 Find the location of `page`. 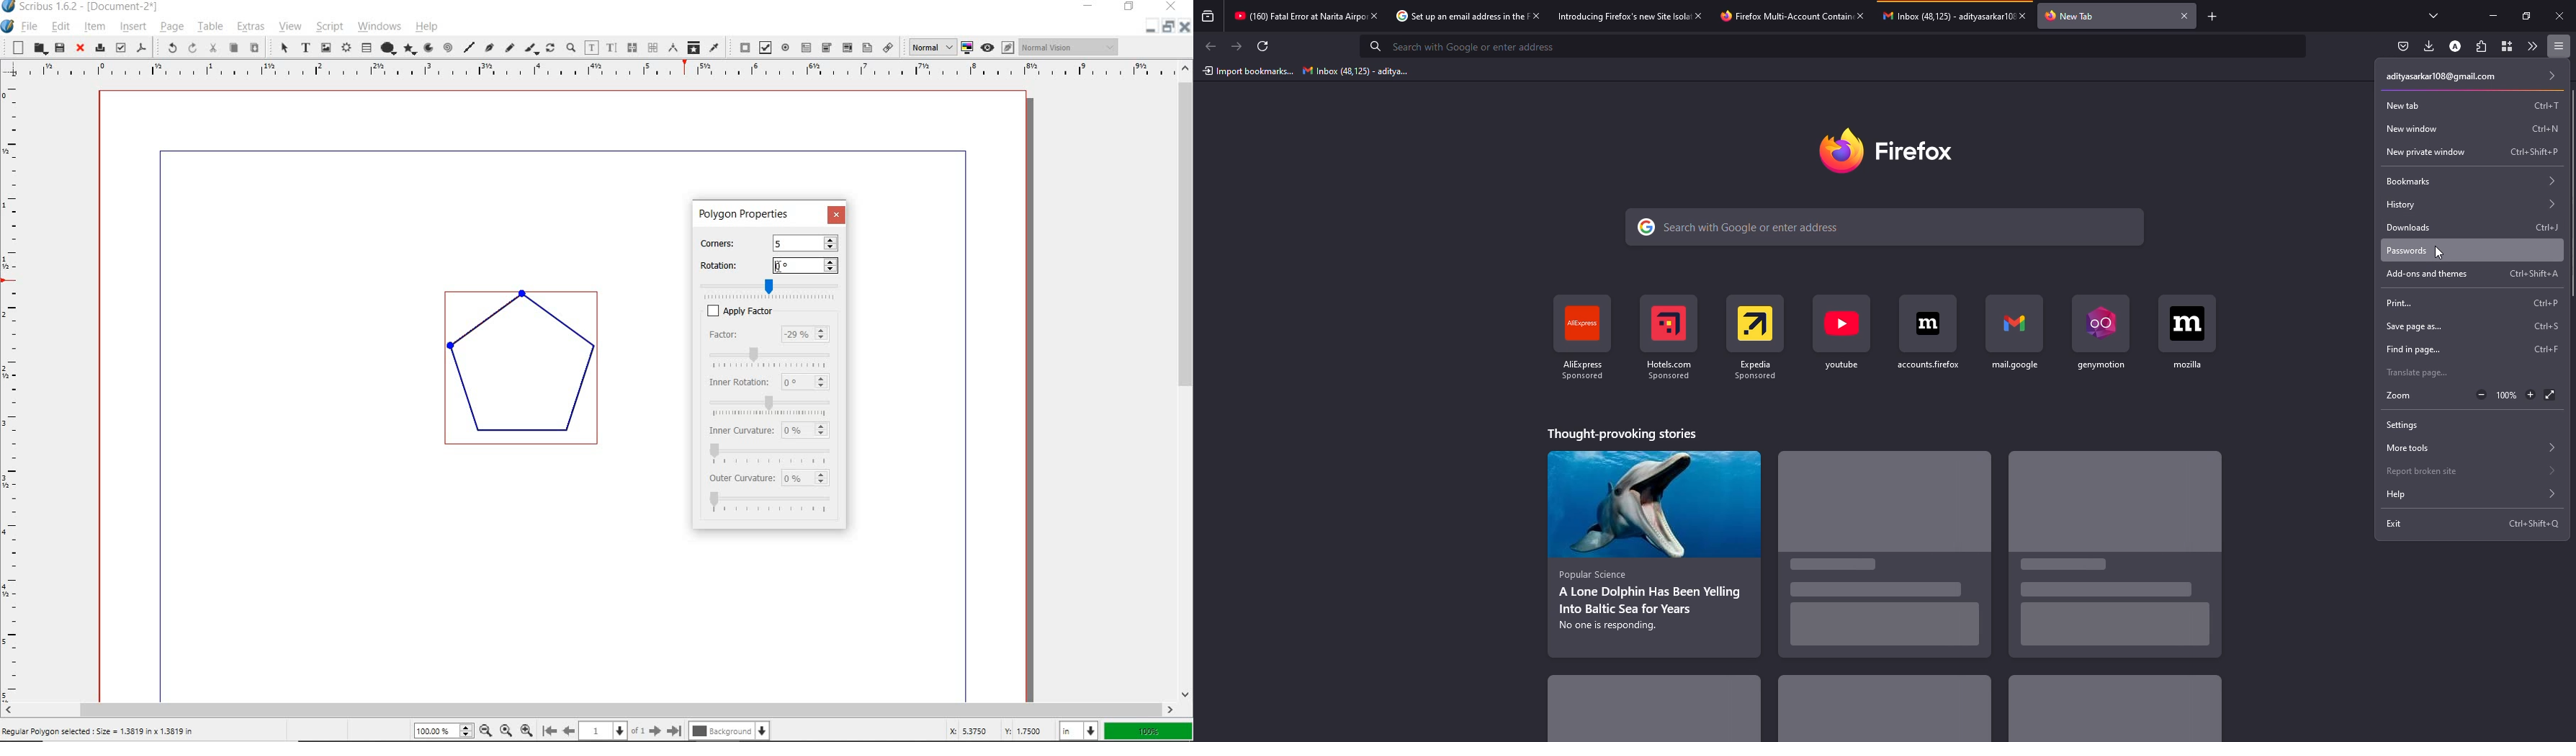

page is located at coordinates (171, 27).